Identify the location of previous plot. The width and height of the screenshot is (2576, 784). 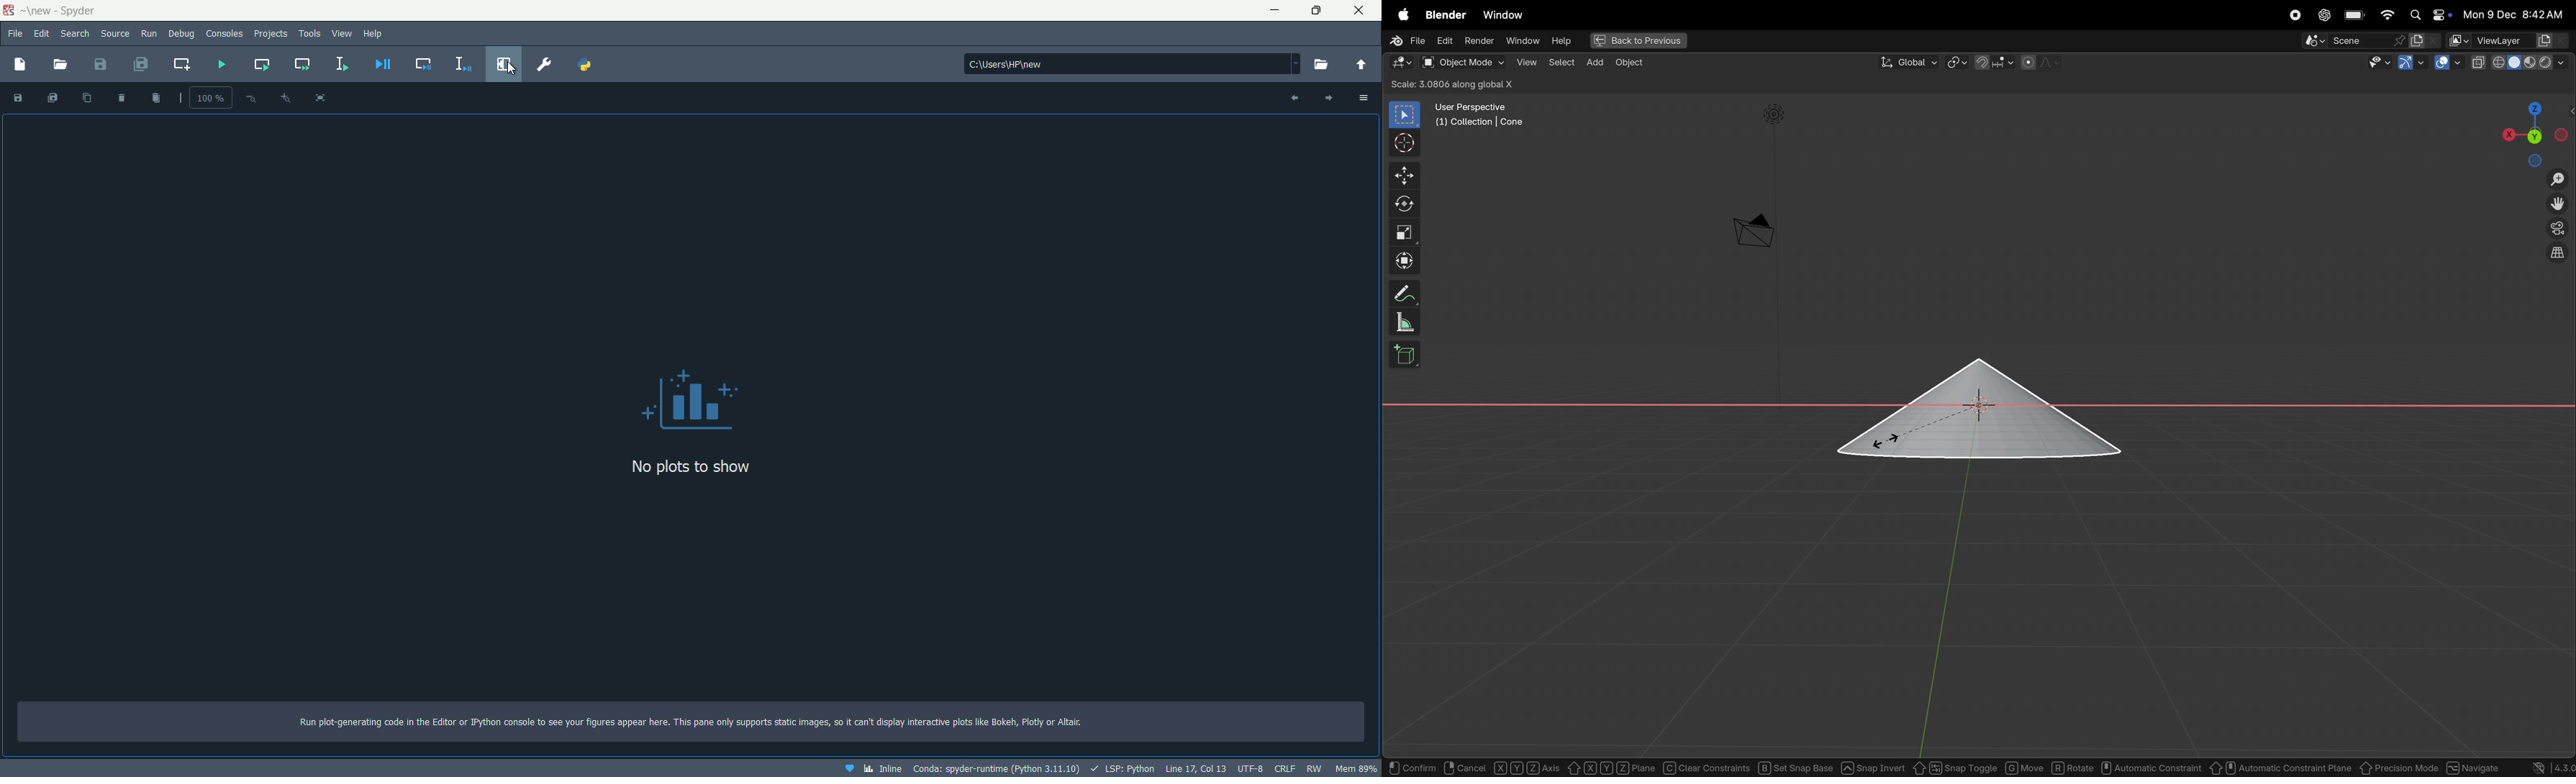
(1293, 98).